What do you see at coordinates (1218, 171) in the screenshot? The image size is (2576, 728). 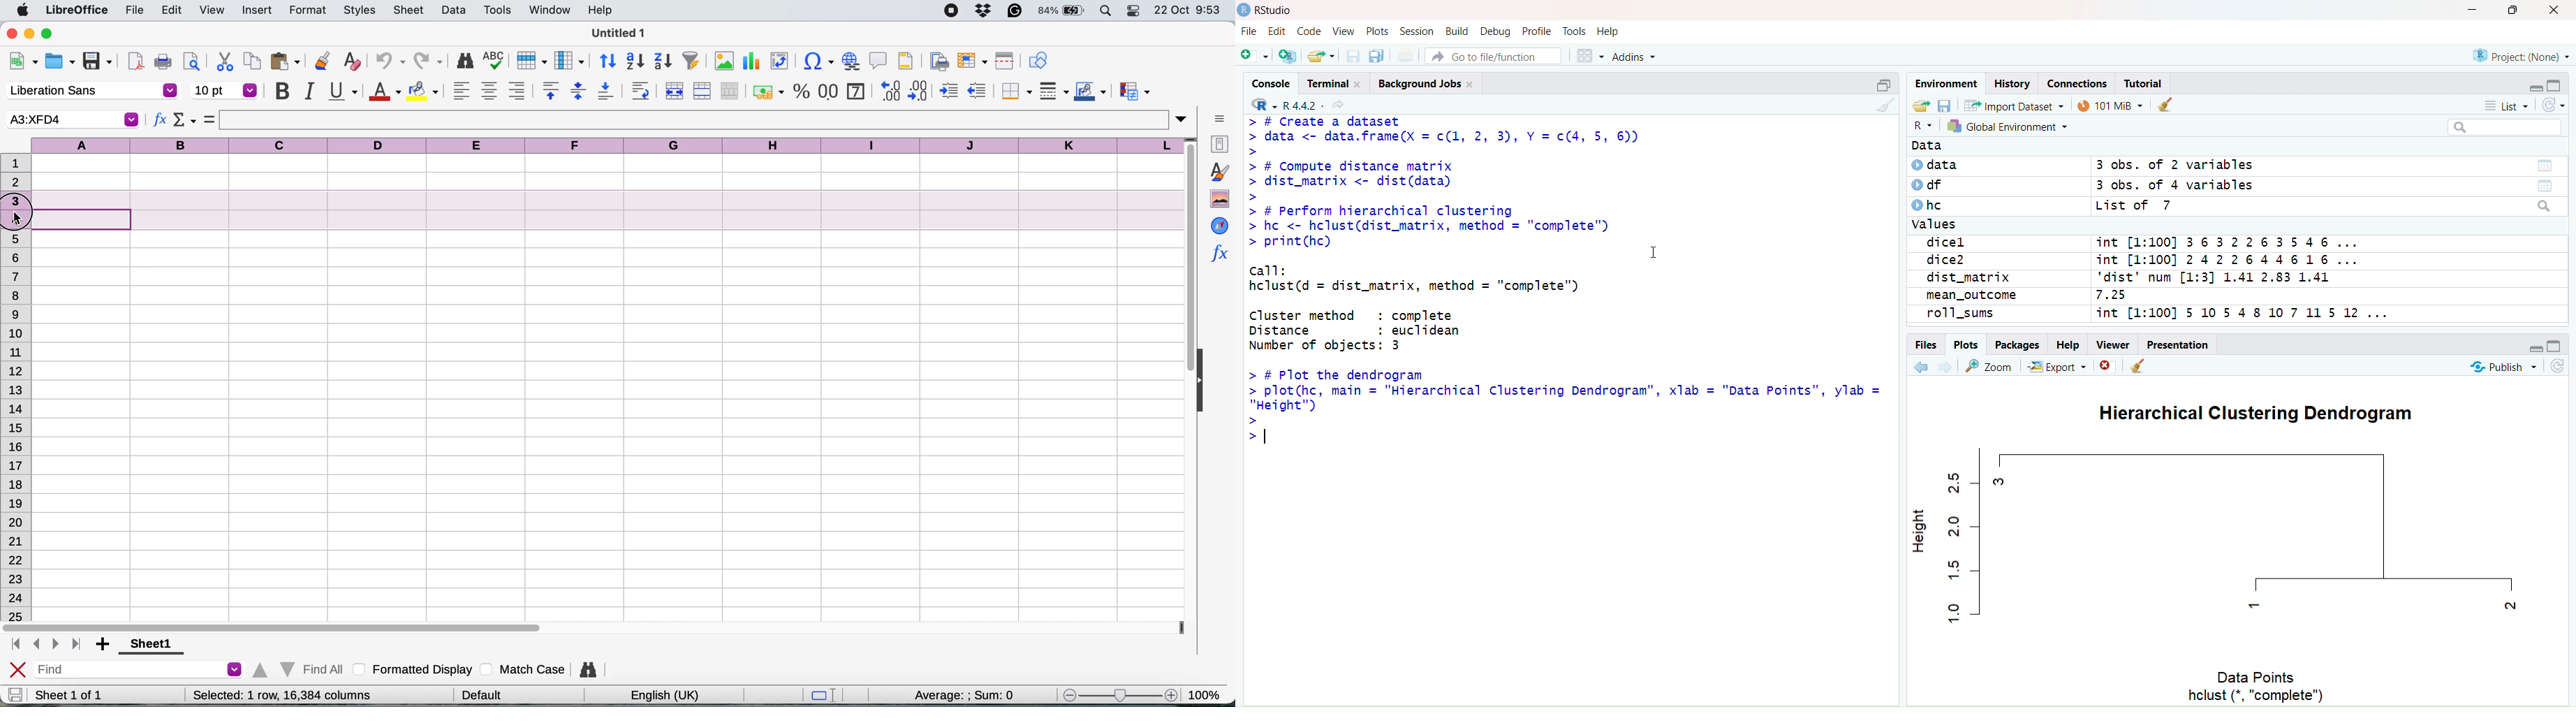 I see `styles` at bounding box center [1218, 171].